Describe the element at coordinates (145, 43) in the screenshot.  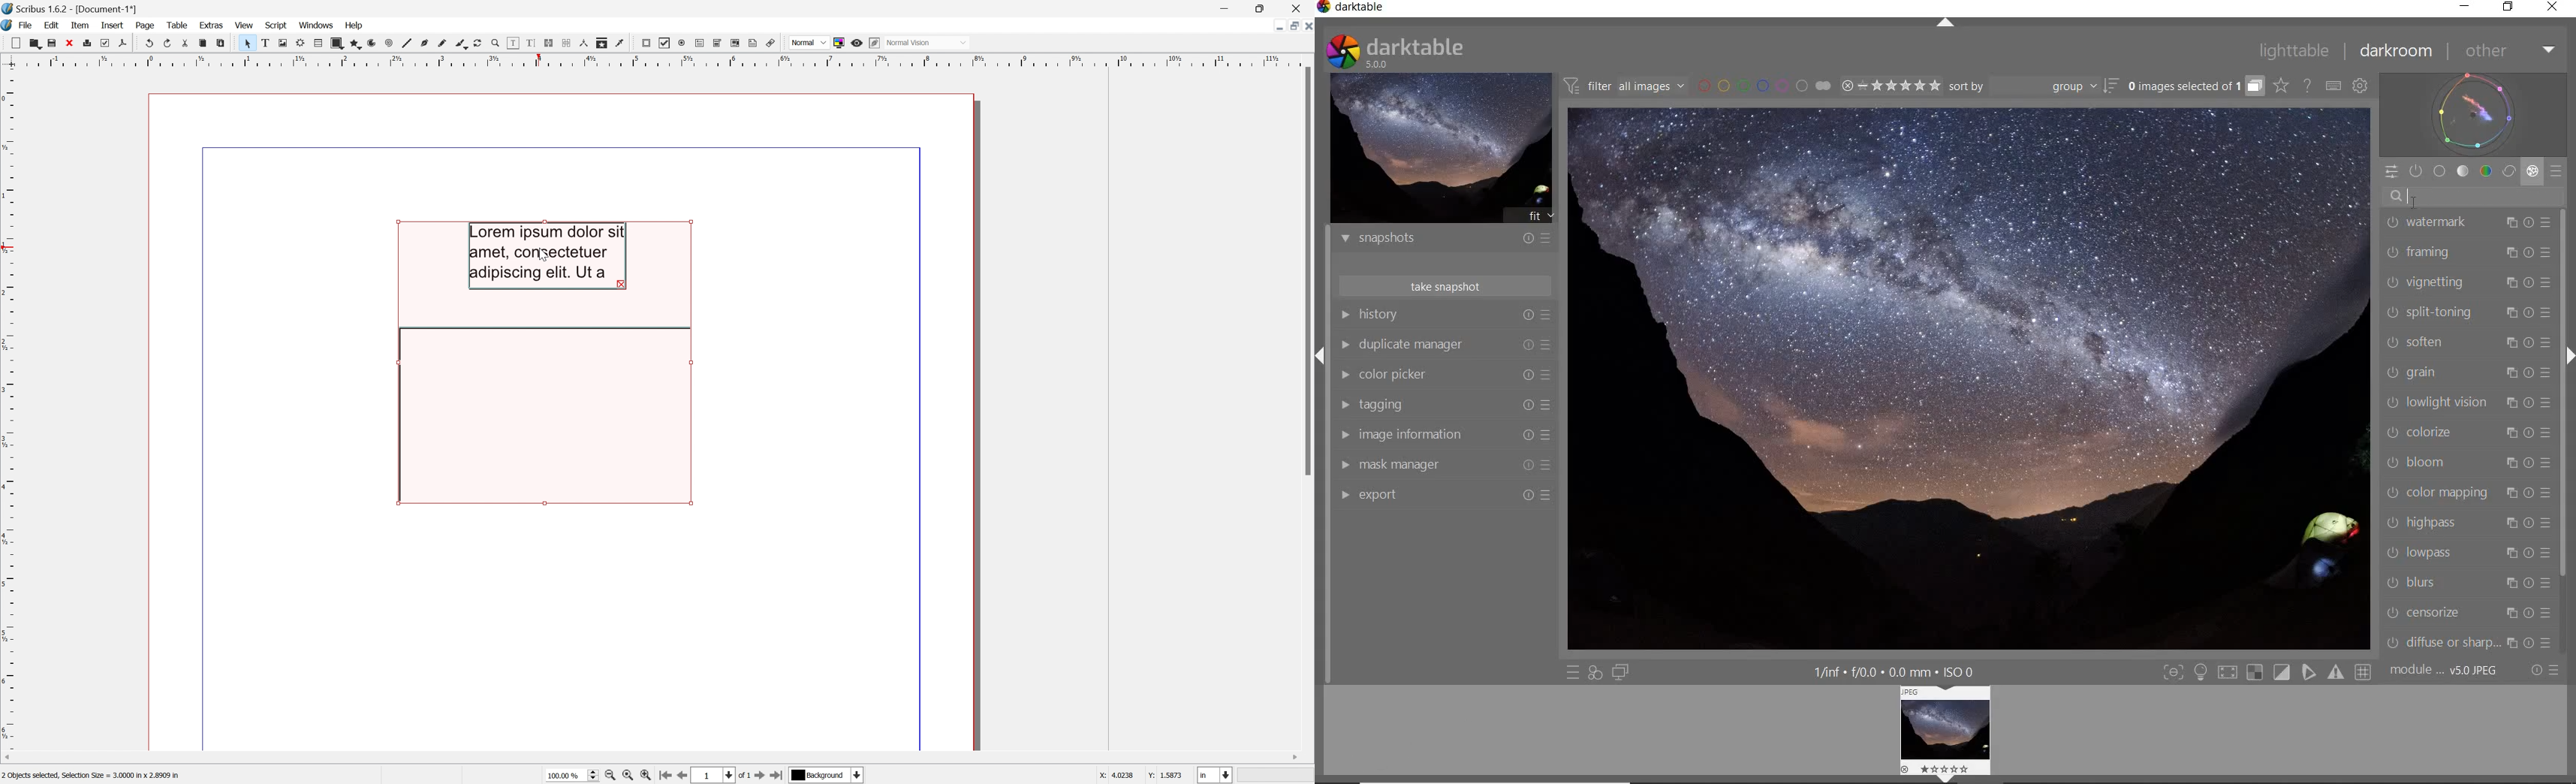
I see `Undo` at that location.